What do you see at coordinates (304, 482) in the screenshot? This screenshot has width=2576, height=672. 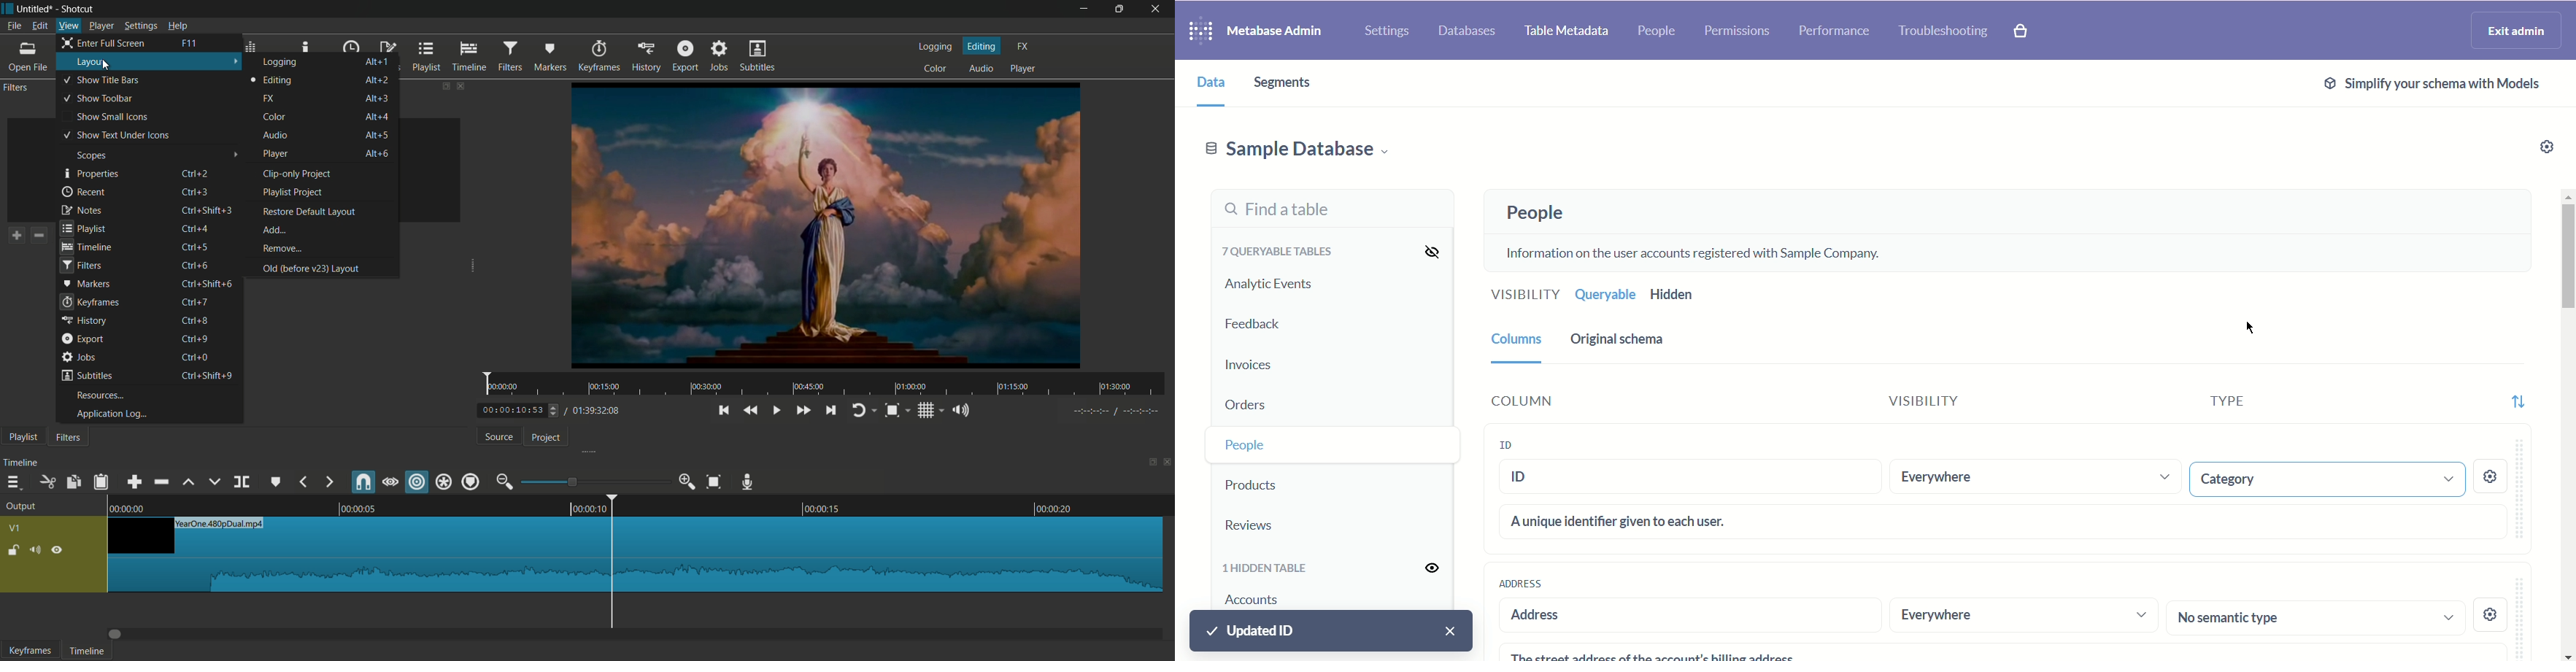 I see `previous marker` at bounding box center [304, 482].